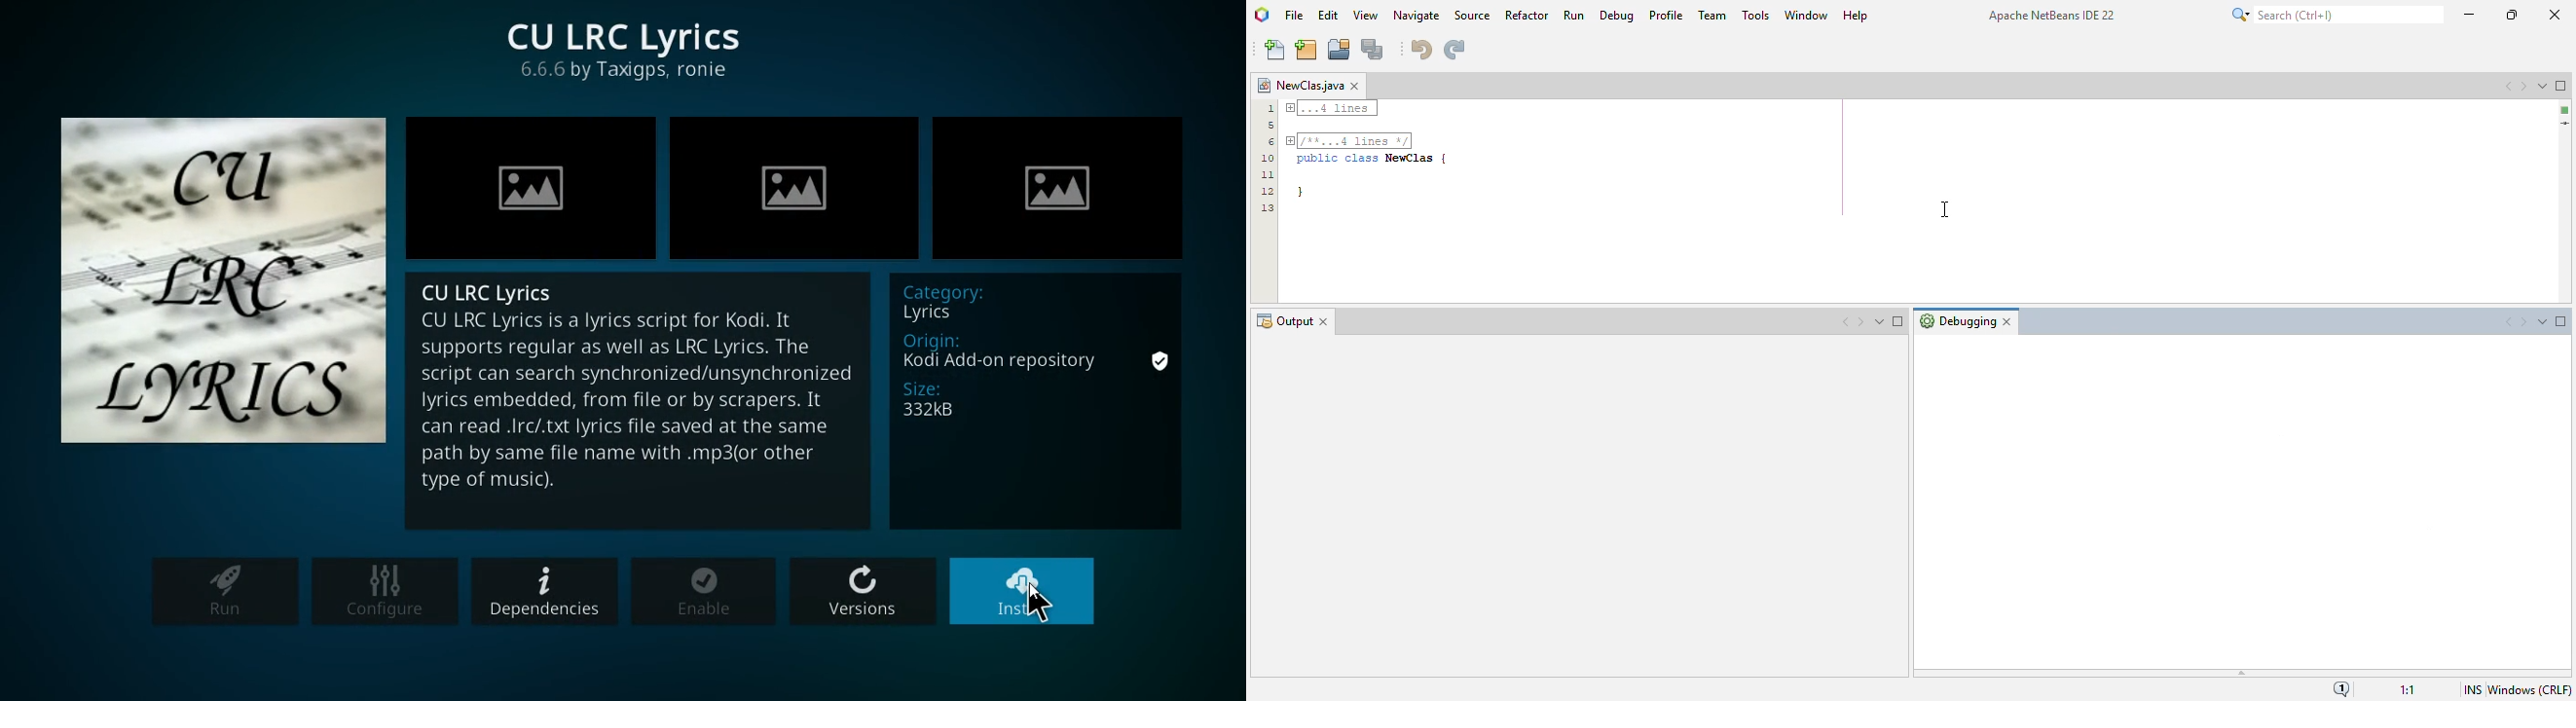 This screenshot has height=728, width=2576. Describe the element at coordinates (545, 591) in the screenshot. I see `dependencies` at that location.